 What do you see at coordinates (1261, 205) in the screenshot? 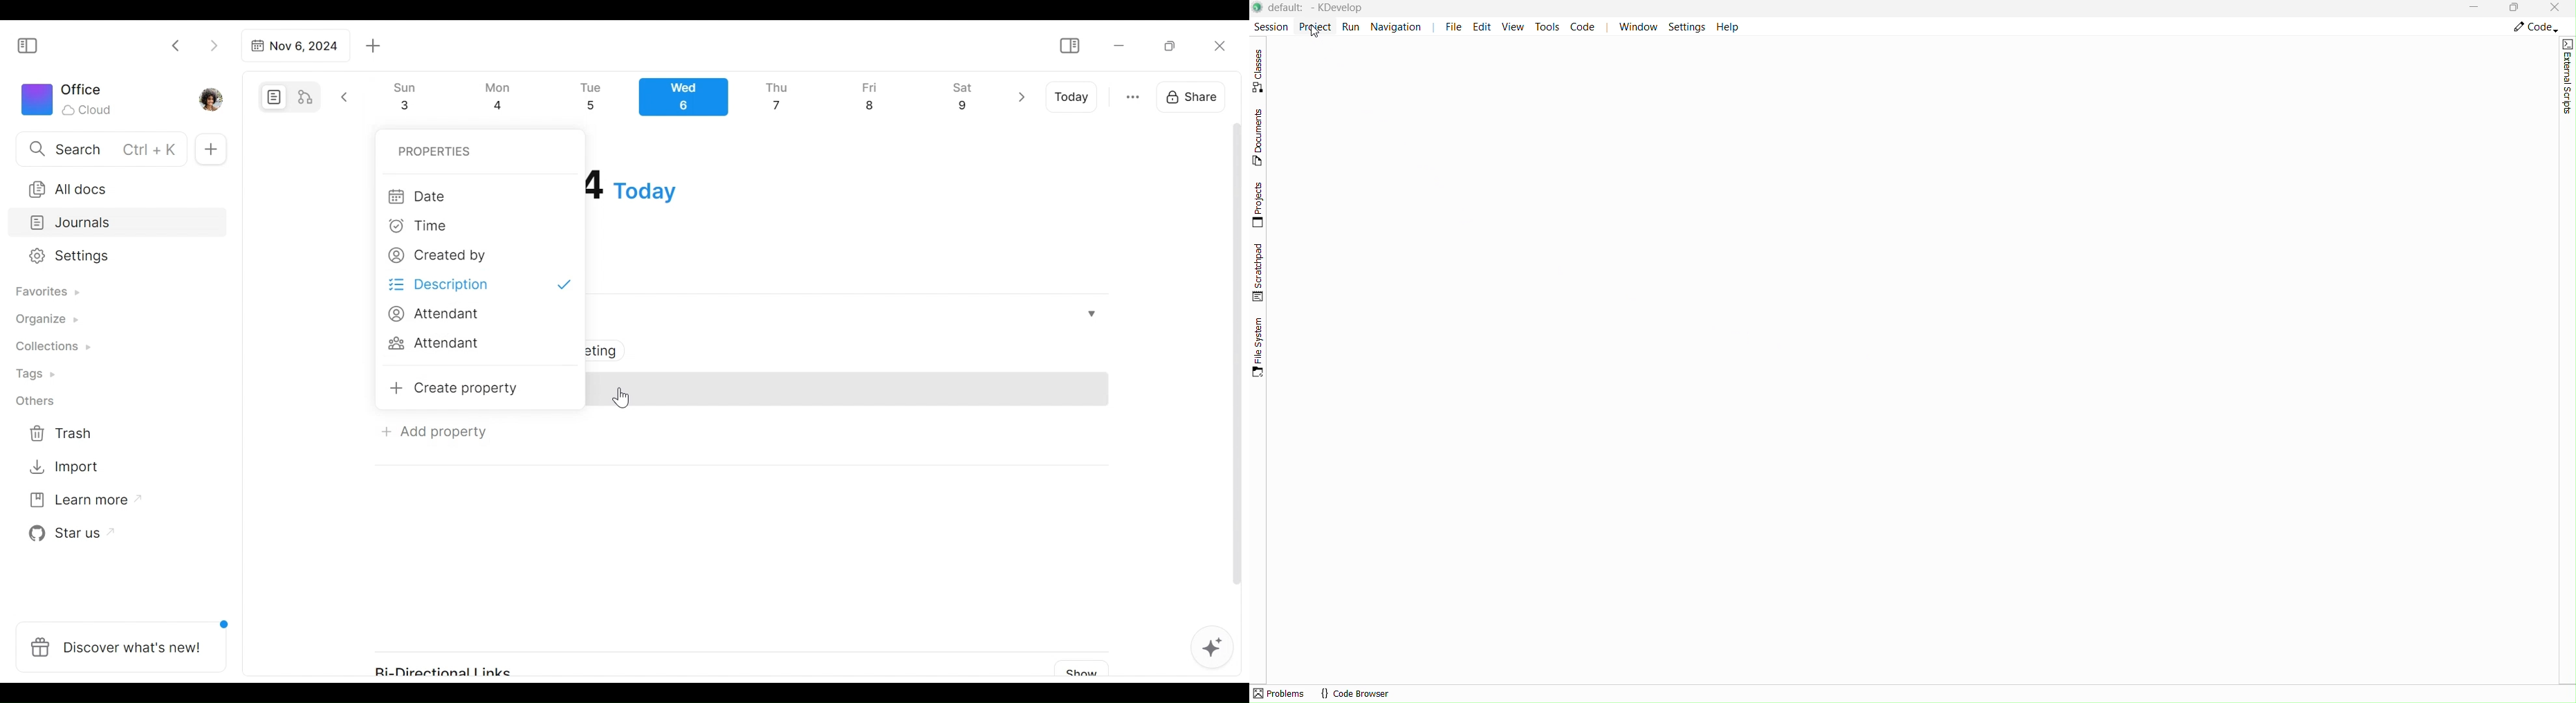
I see `Projects` at bounding box center [1261, 205].